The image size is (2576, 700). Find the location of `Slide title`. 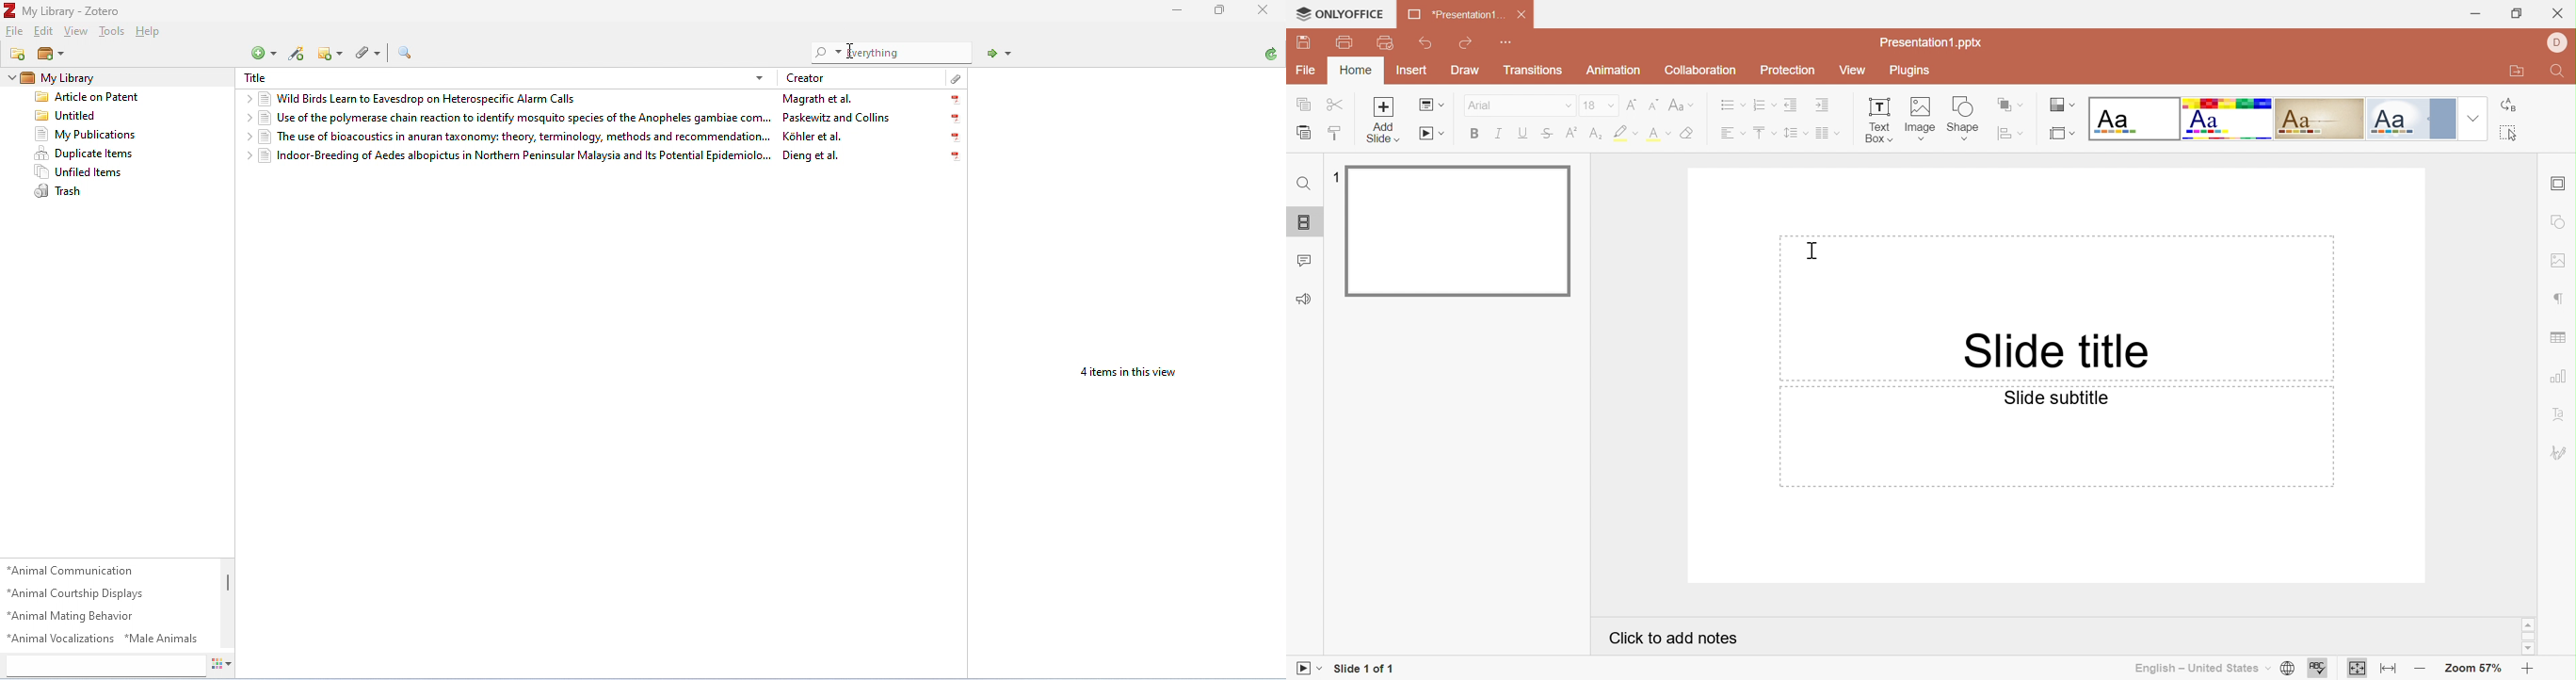

Slide title is located at coordinates (2057, 351).